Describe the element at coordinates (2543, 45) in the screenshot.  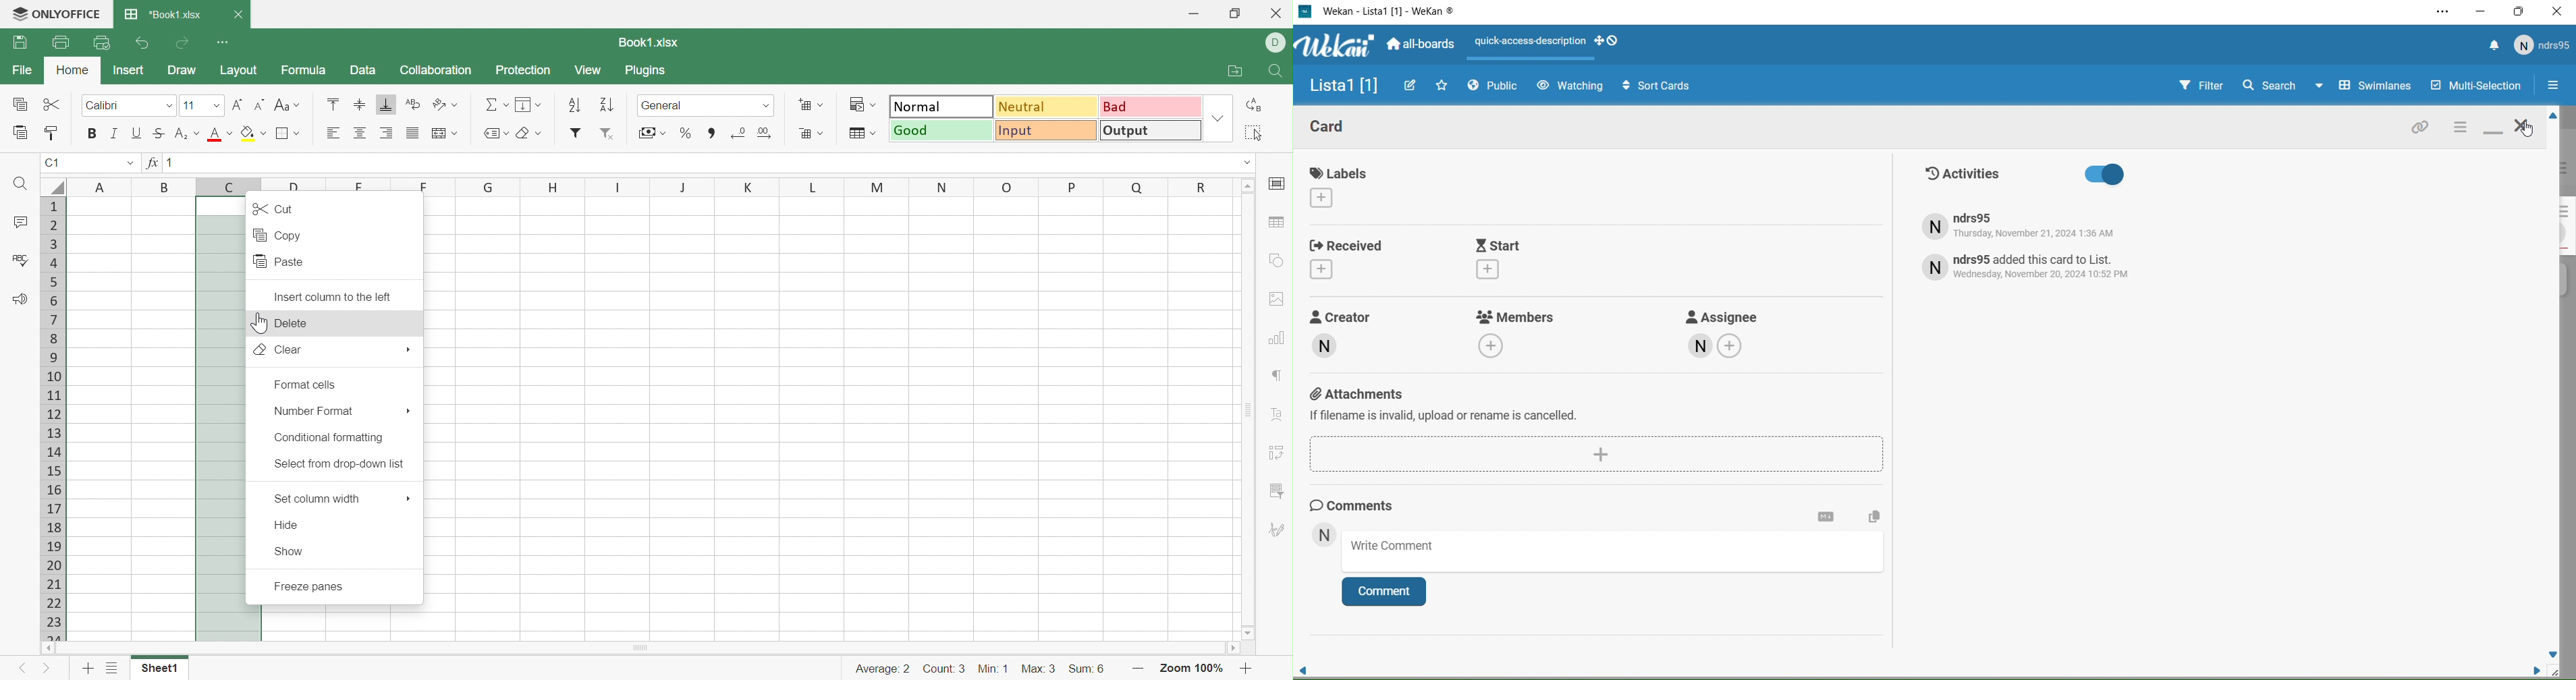
I see `User` at that location.